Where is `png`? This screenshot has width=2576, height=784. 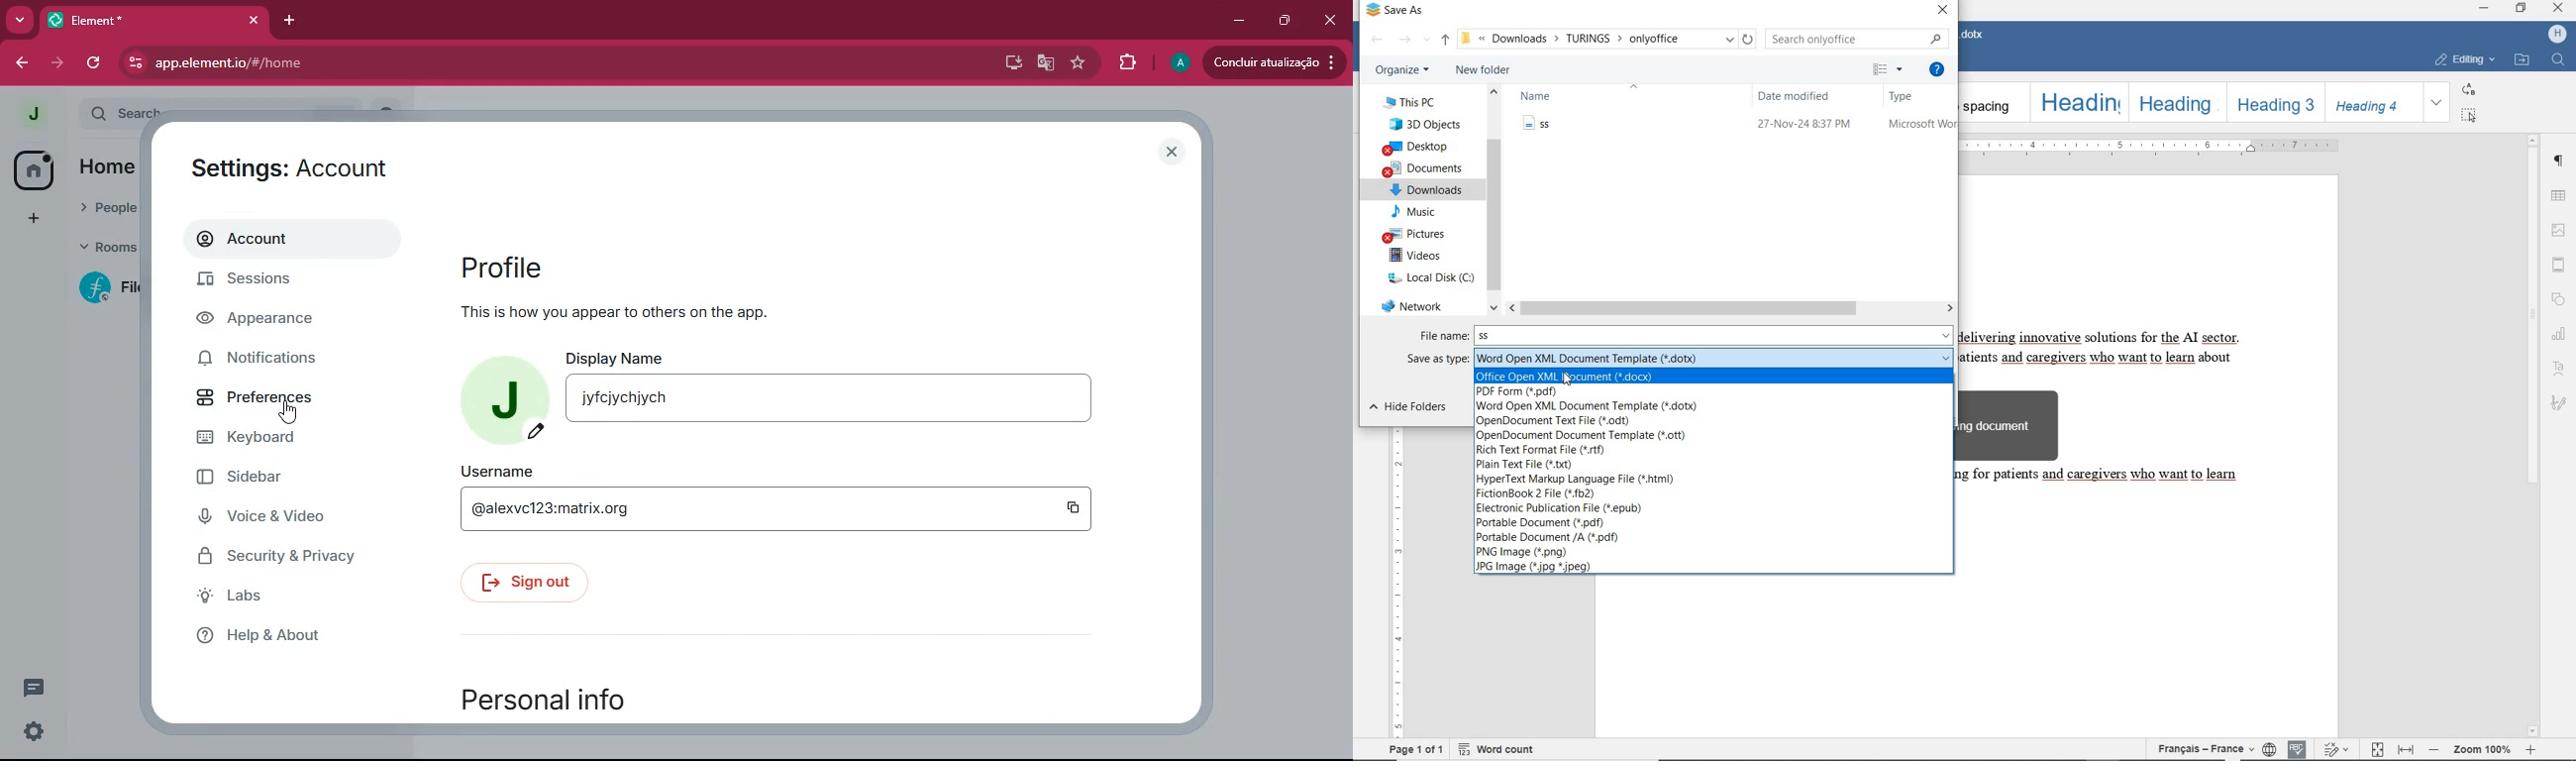
png is located at coordinates (1534, 553).